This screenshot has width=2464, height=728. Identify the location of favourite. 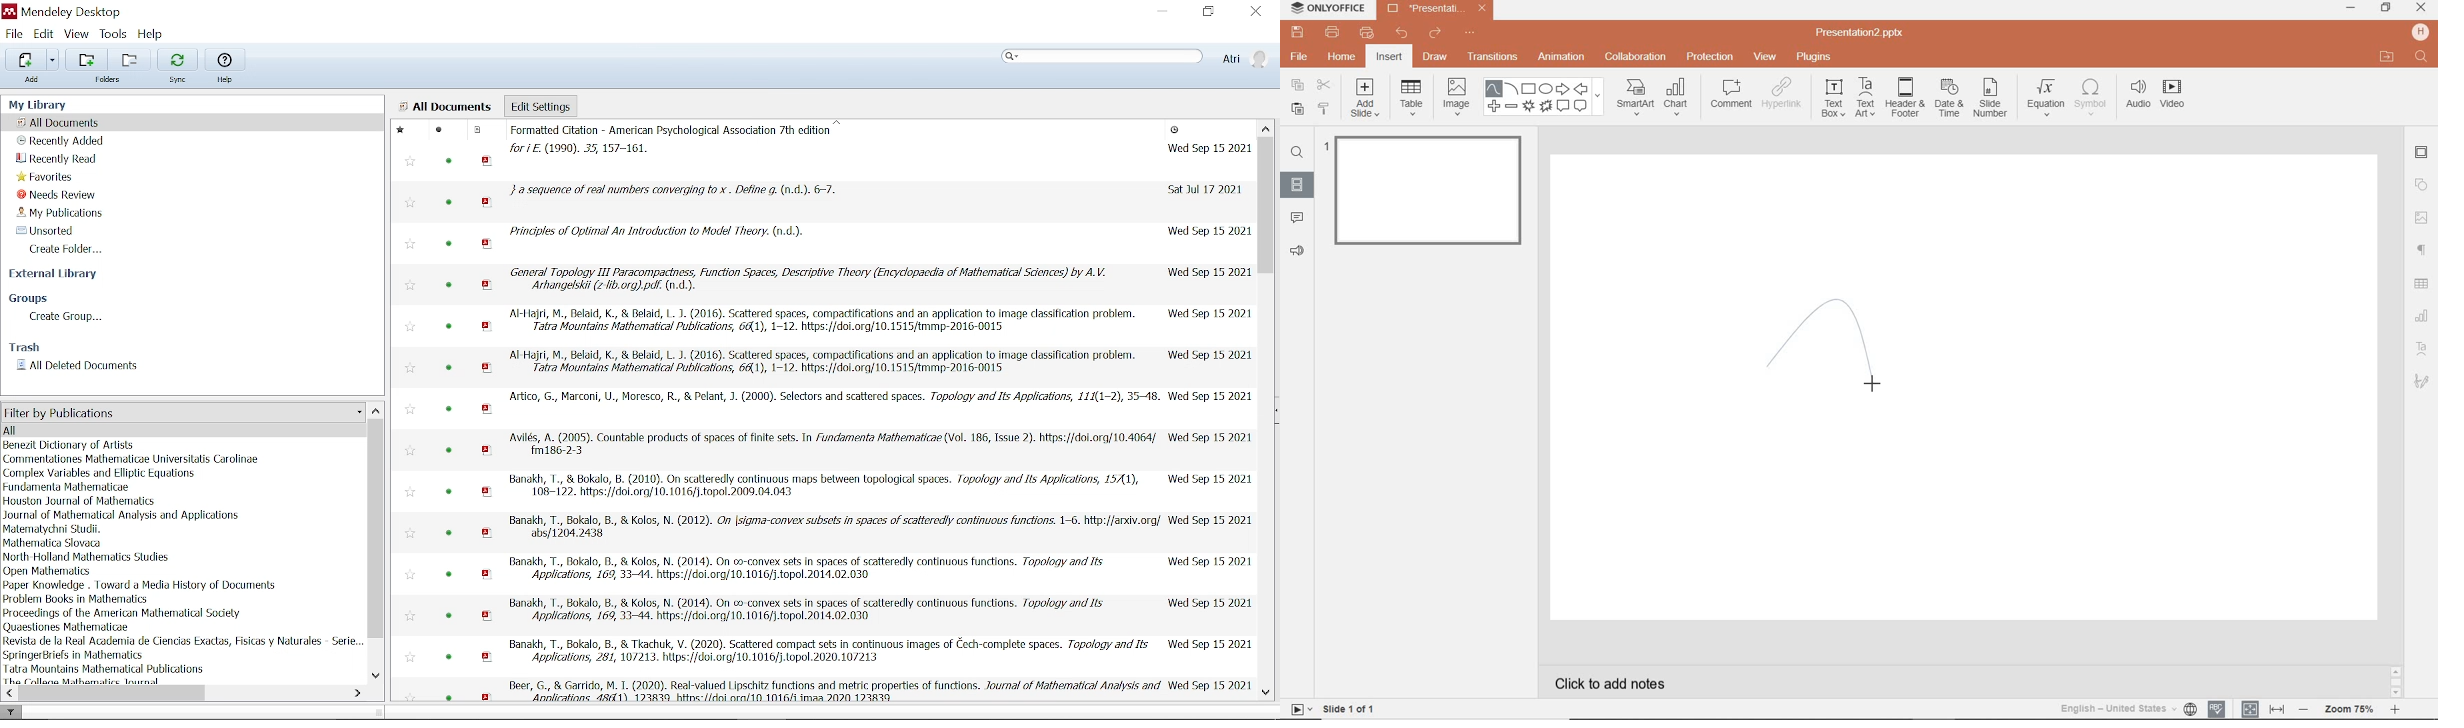
(403, 132).